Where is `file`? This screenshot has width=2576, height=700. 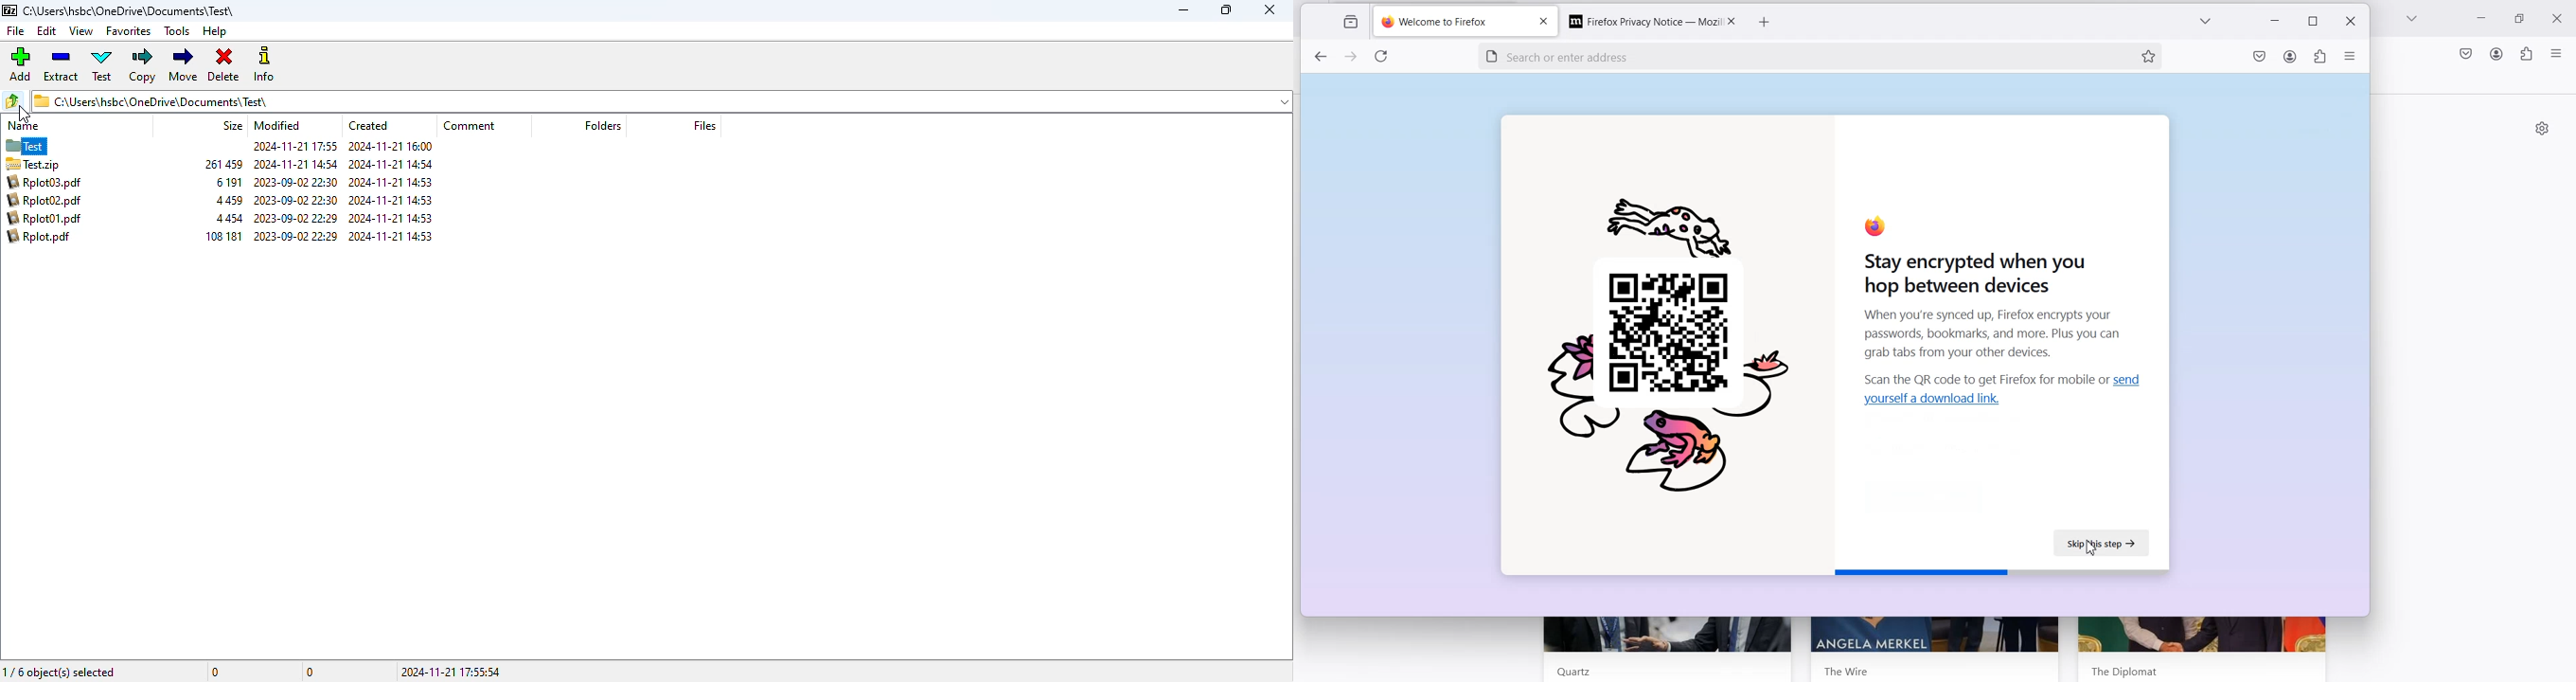 file is located at coordinates (15, 31).